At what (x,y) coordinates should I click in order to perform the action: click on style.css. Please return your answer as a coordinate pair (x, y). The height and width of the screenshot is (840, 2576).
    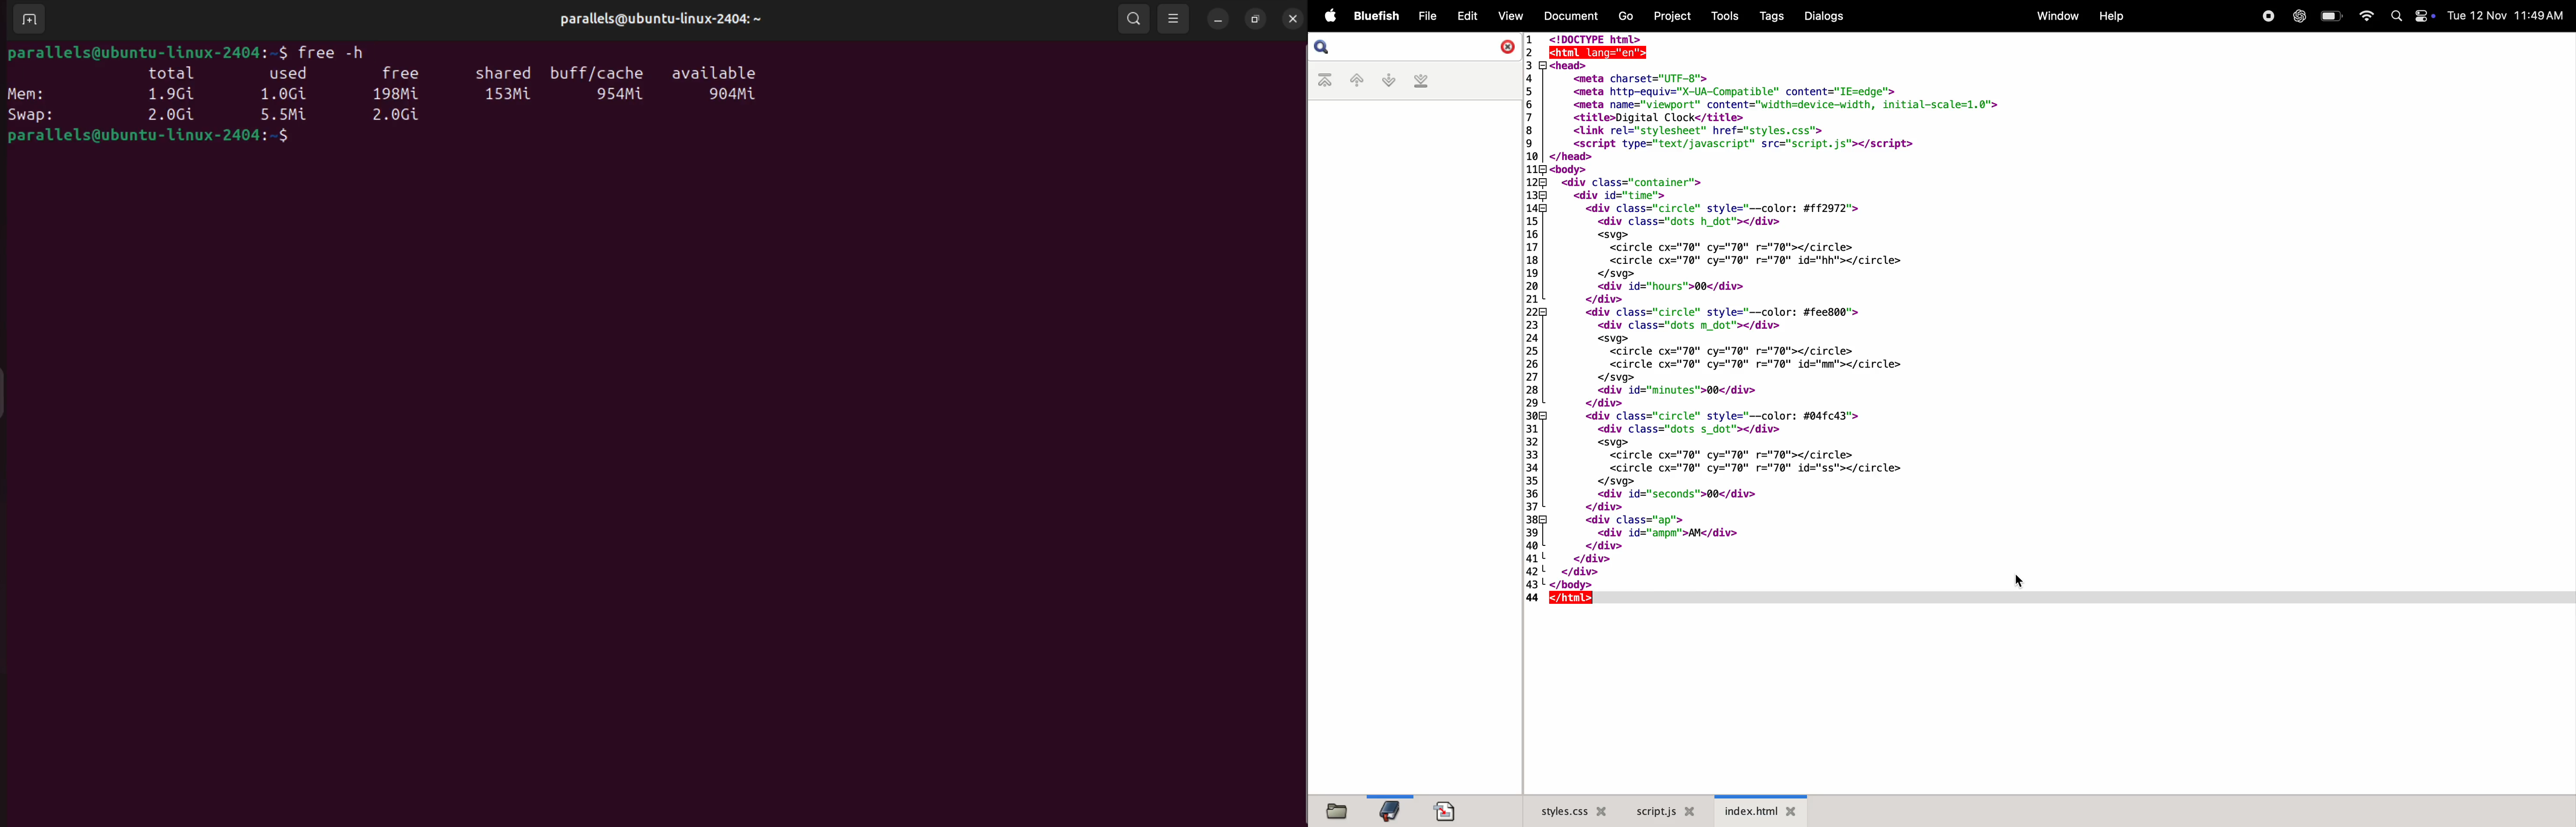
    Looking at the image, I should click on (1568, 809).